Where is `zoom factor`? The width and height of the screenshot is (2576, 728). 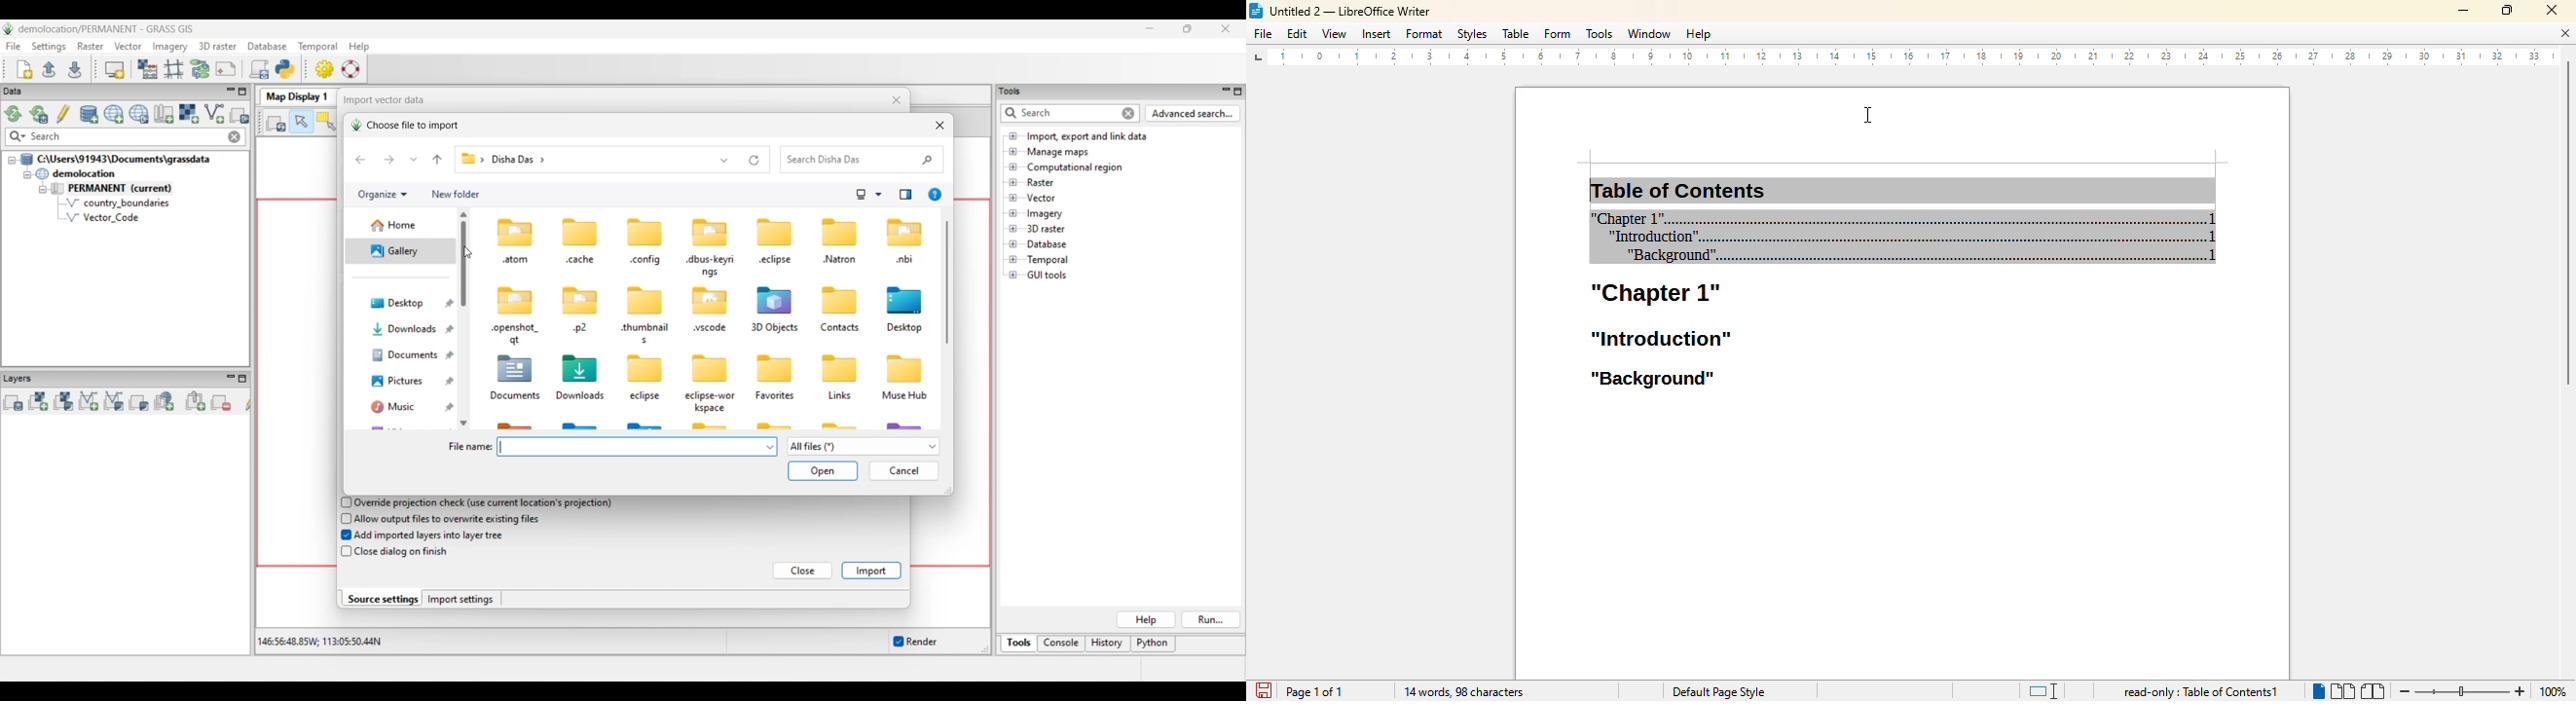 zoom factor is located at coordinates (2555, 692).